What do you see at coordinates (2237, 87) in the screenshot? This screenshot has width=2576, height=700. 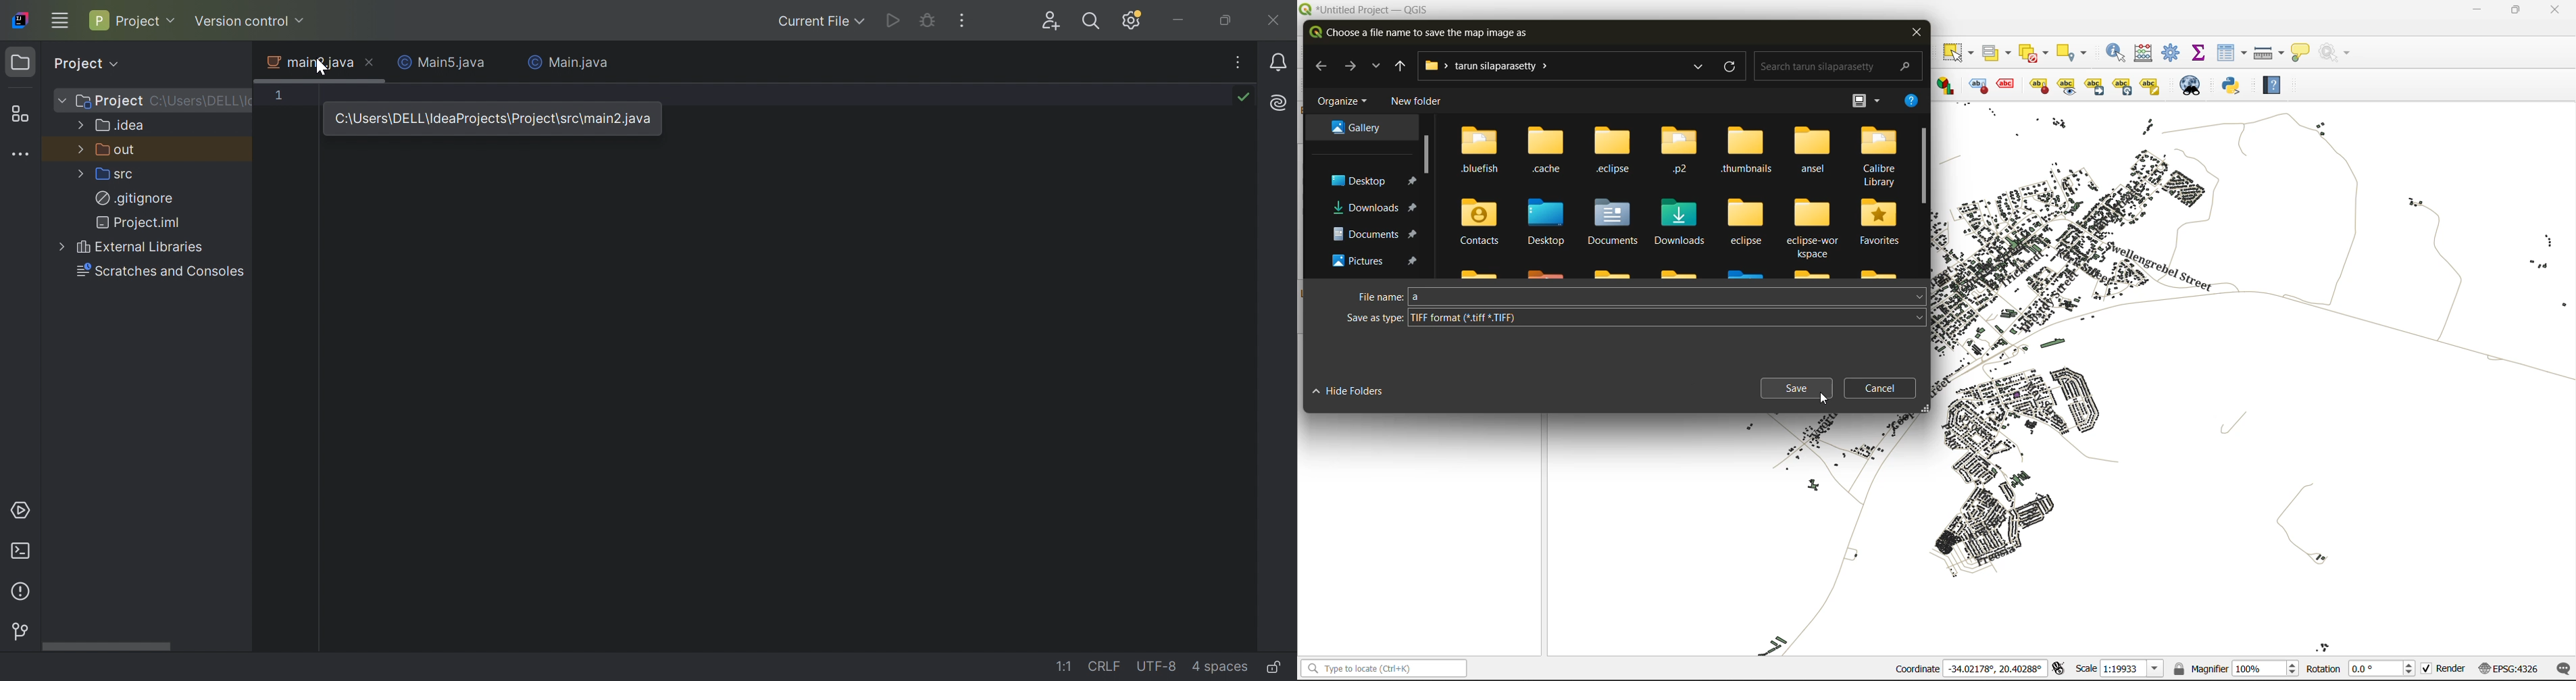 I see `python` at bounding box center [2237, 87].